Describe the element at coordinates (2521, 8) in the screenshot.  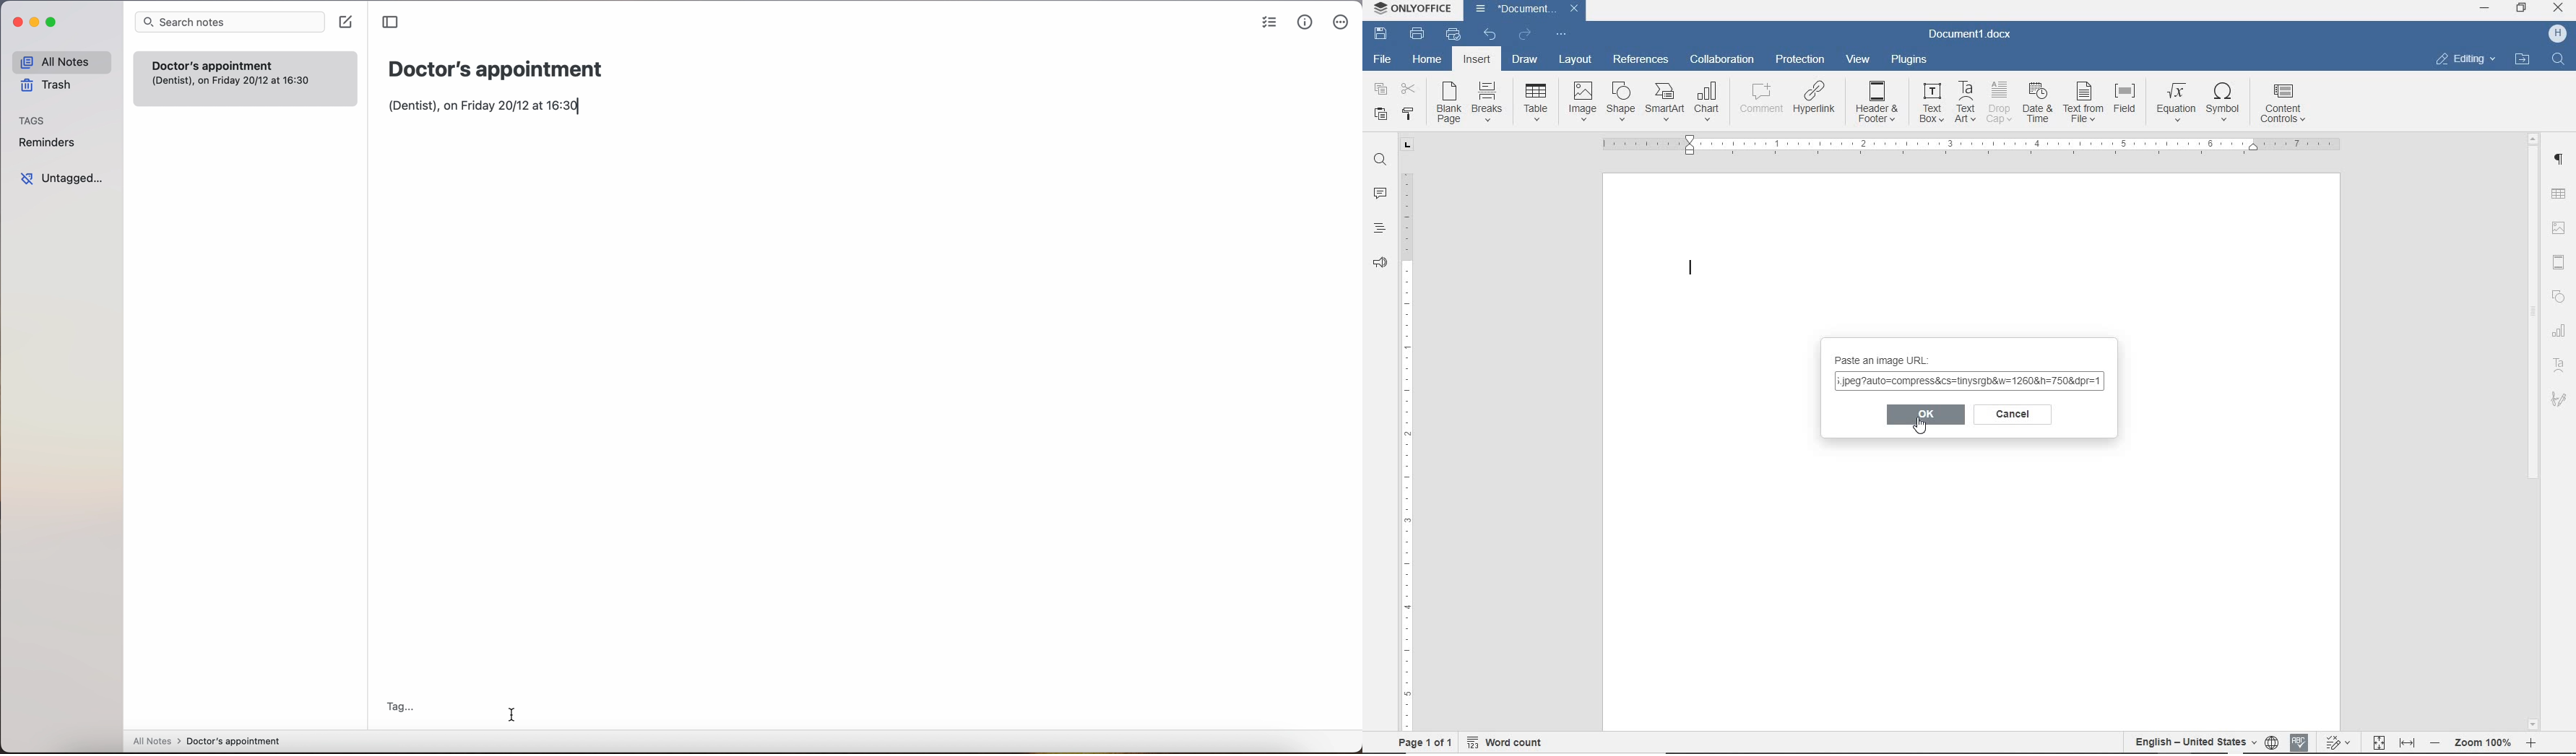
I see `restore ` at that location.